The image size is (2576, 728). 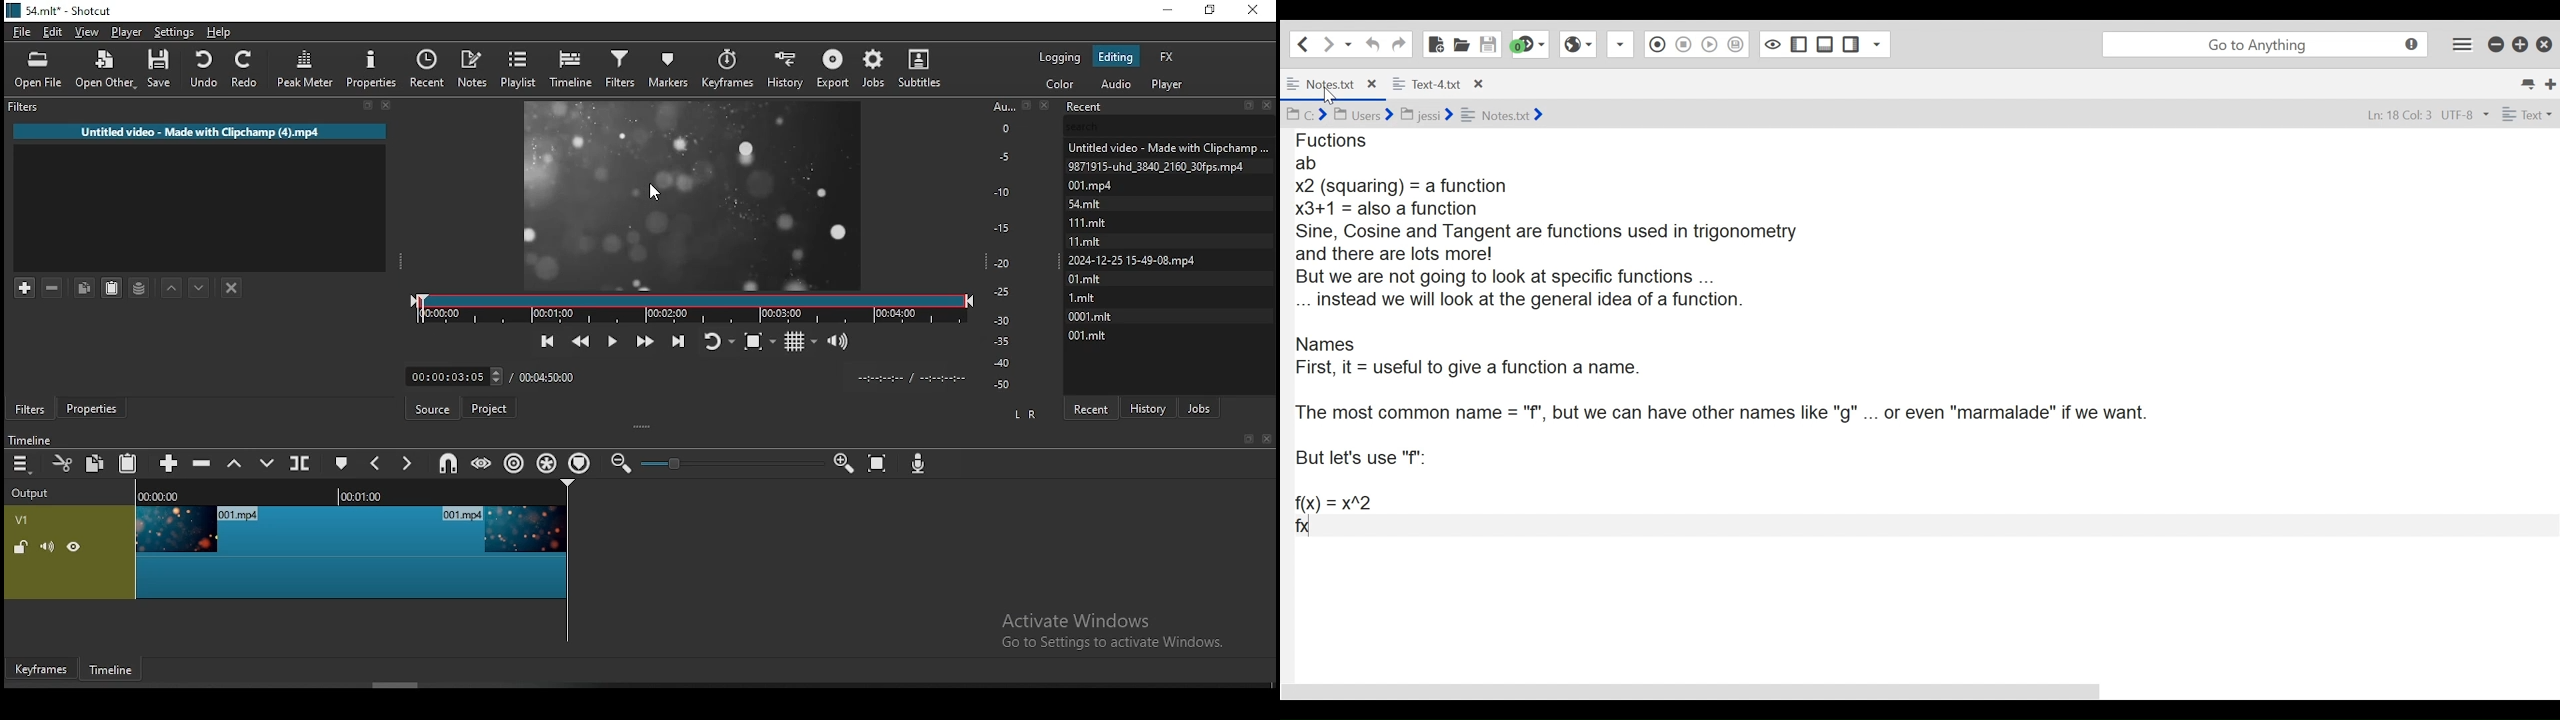 I want to click on properties, so click(x=94, y=408).